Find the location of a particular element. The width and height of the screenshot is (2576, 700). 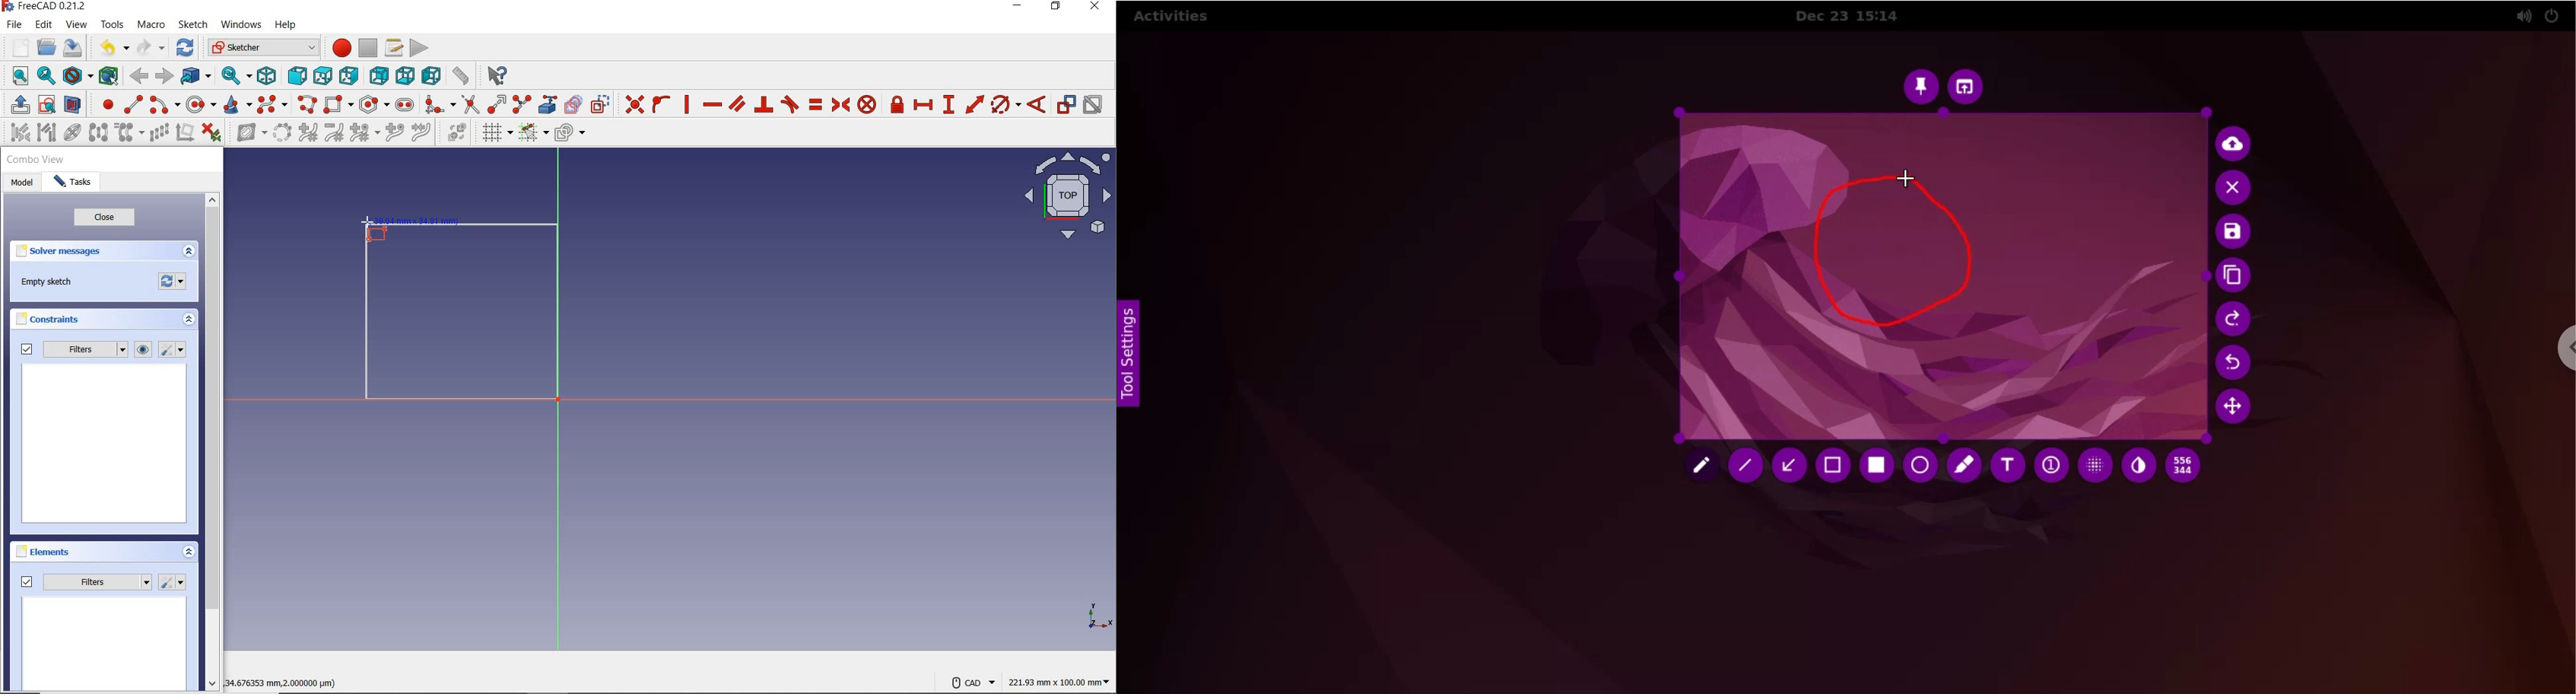

decrease b-spline degree is located at coordinates (336, 134).